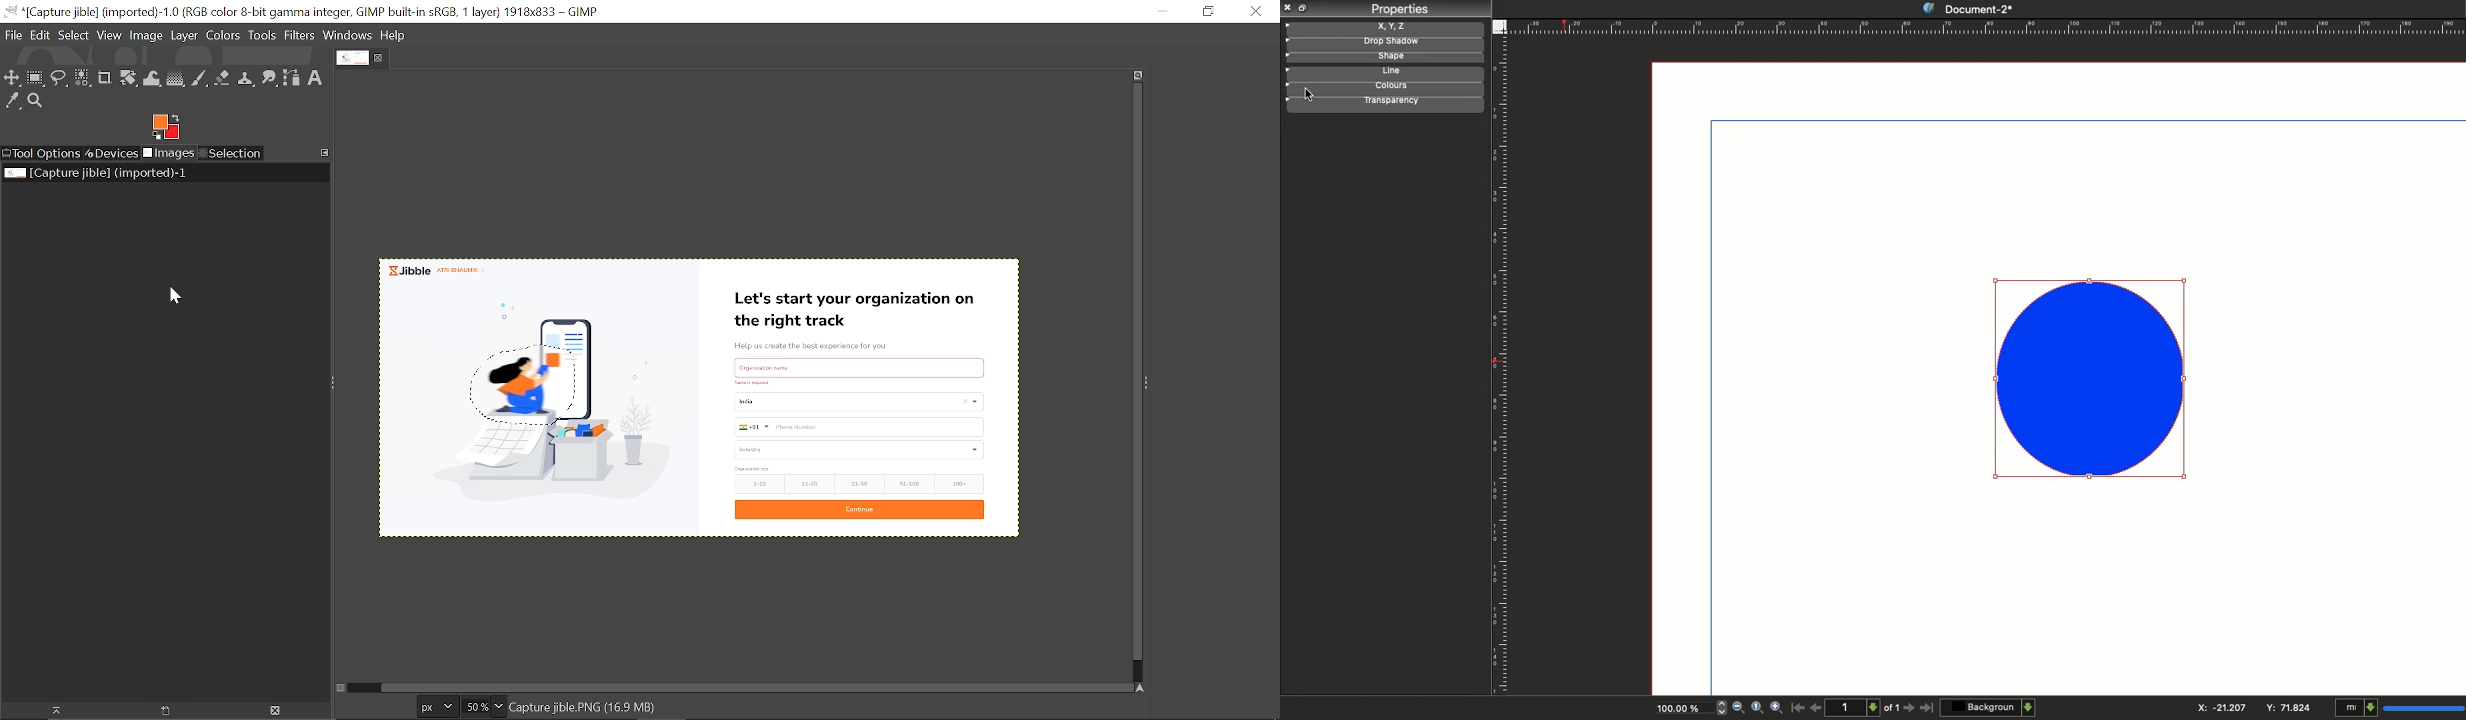 The image size is (2492, 728). What do you see at coordinates (1986, 26) in the screenshot?
I see `Ruler` at bounding box center [1986, 26].